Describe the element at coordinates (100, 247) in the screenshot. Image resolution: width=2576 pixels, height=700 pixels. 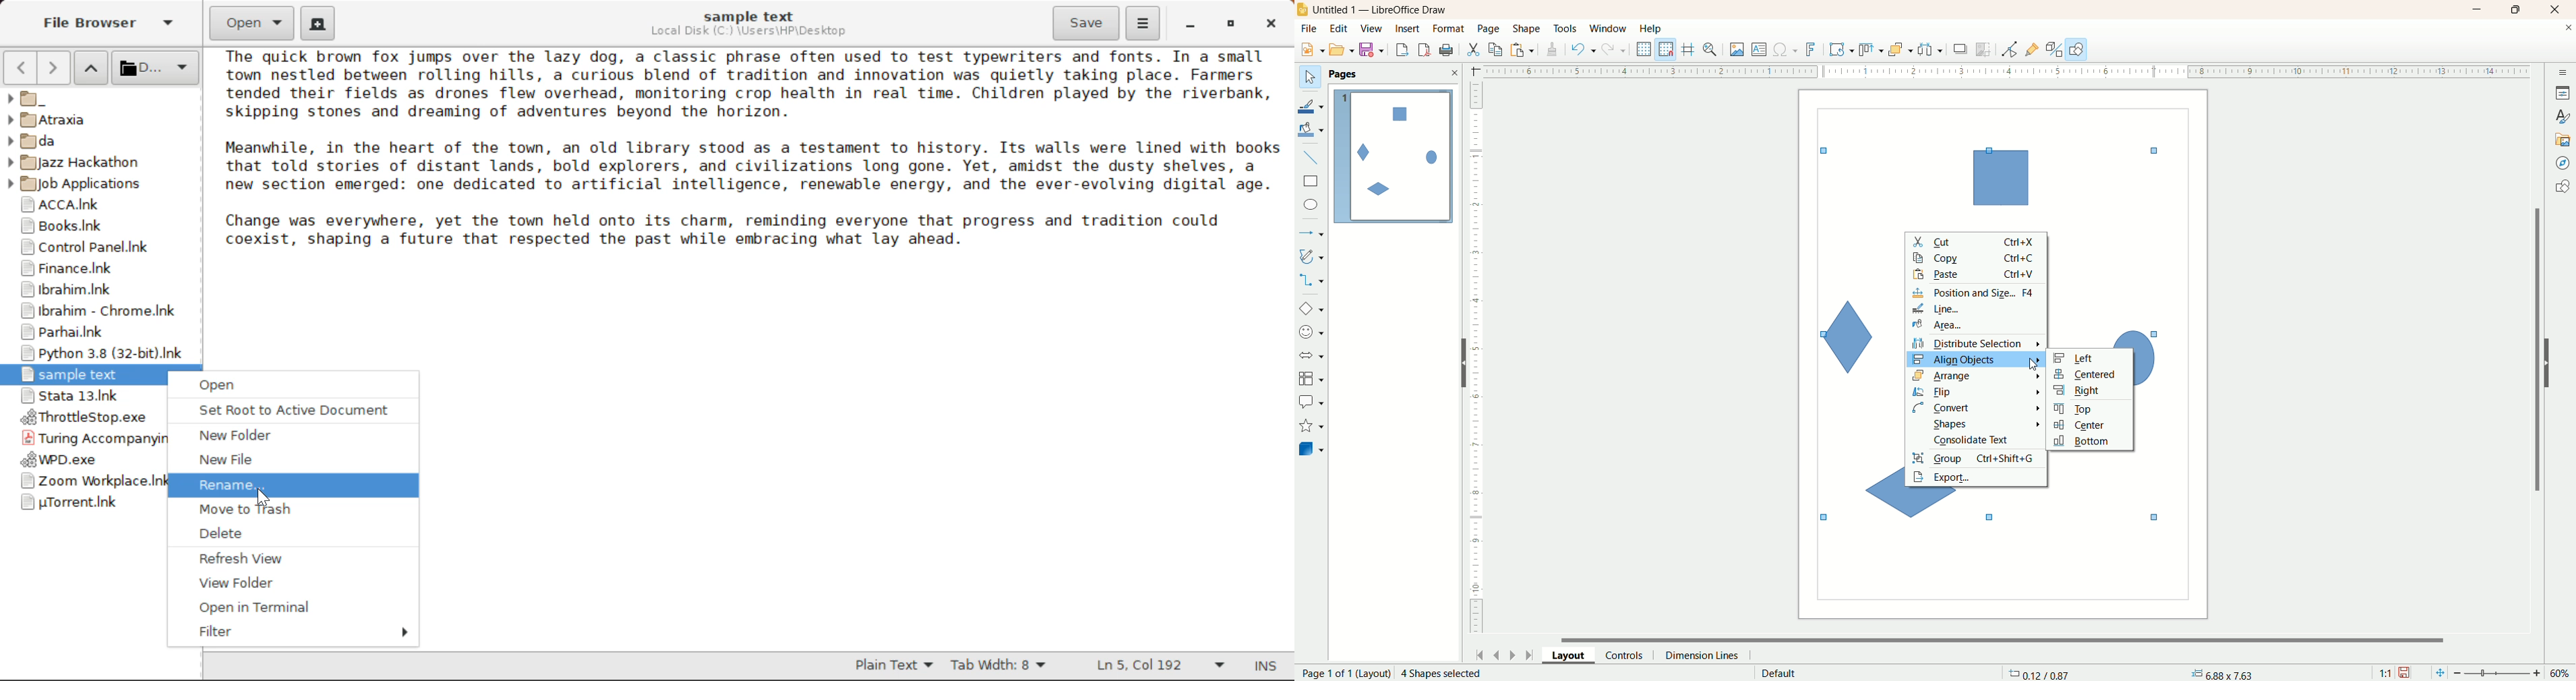
I see `Control Panel Shortcut` at that location.